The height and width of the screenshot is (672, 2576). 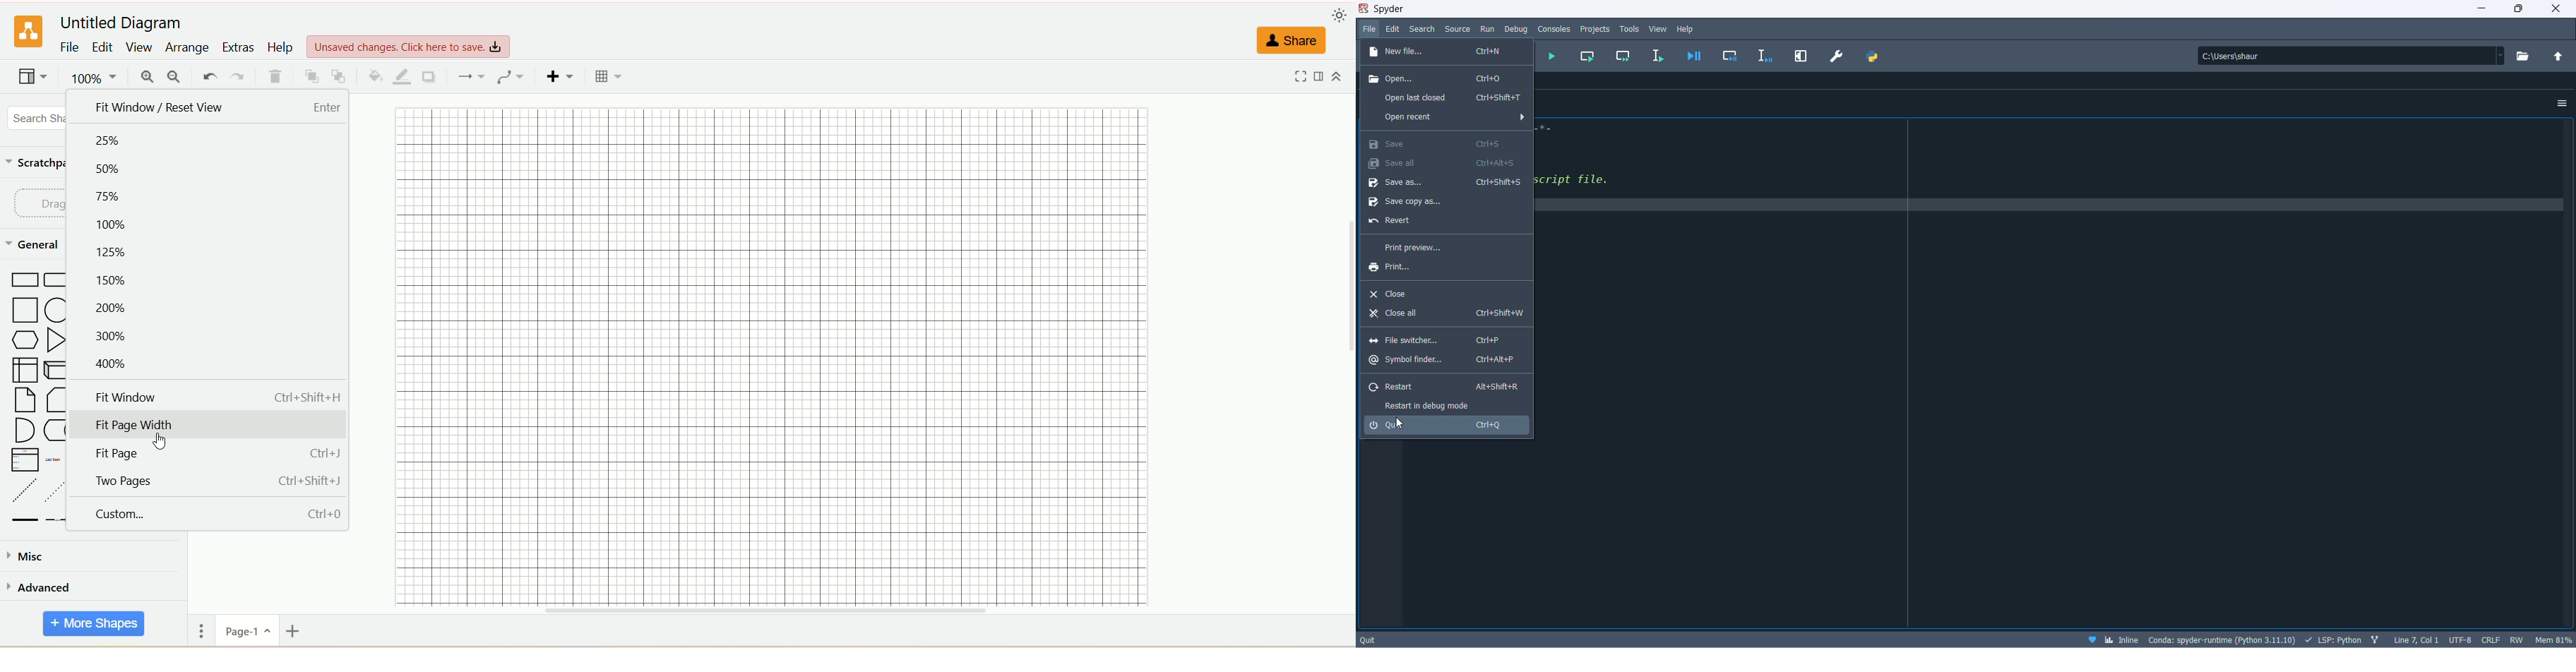 I want to click on run selection, so click(x=1658, y=57).